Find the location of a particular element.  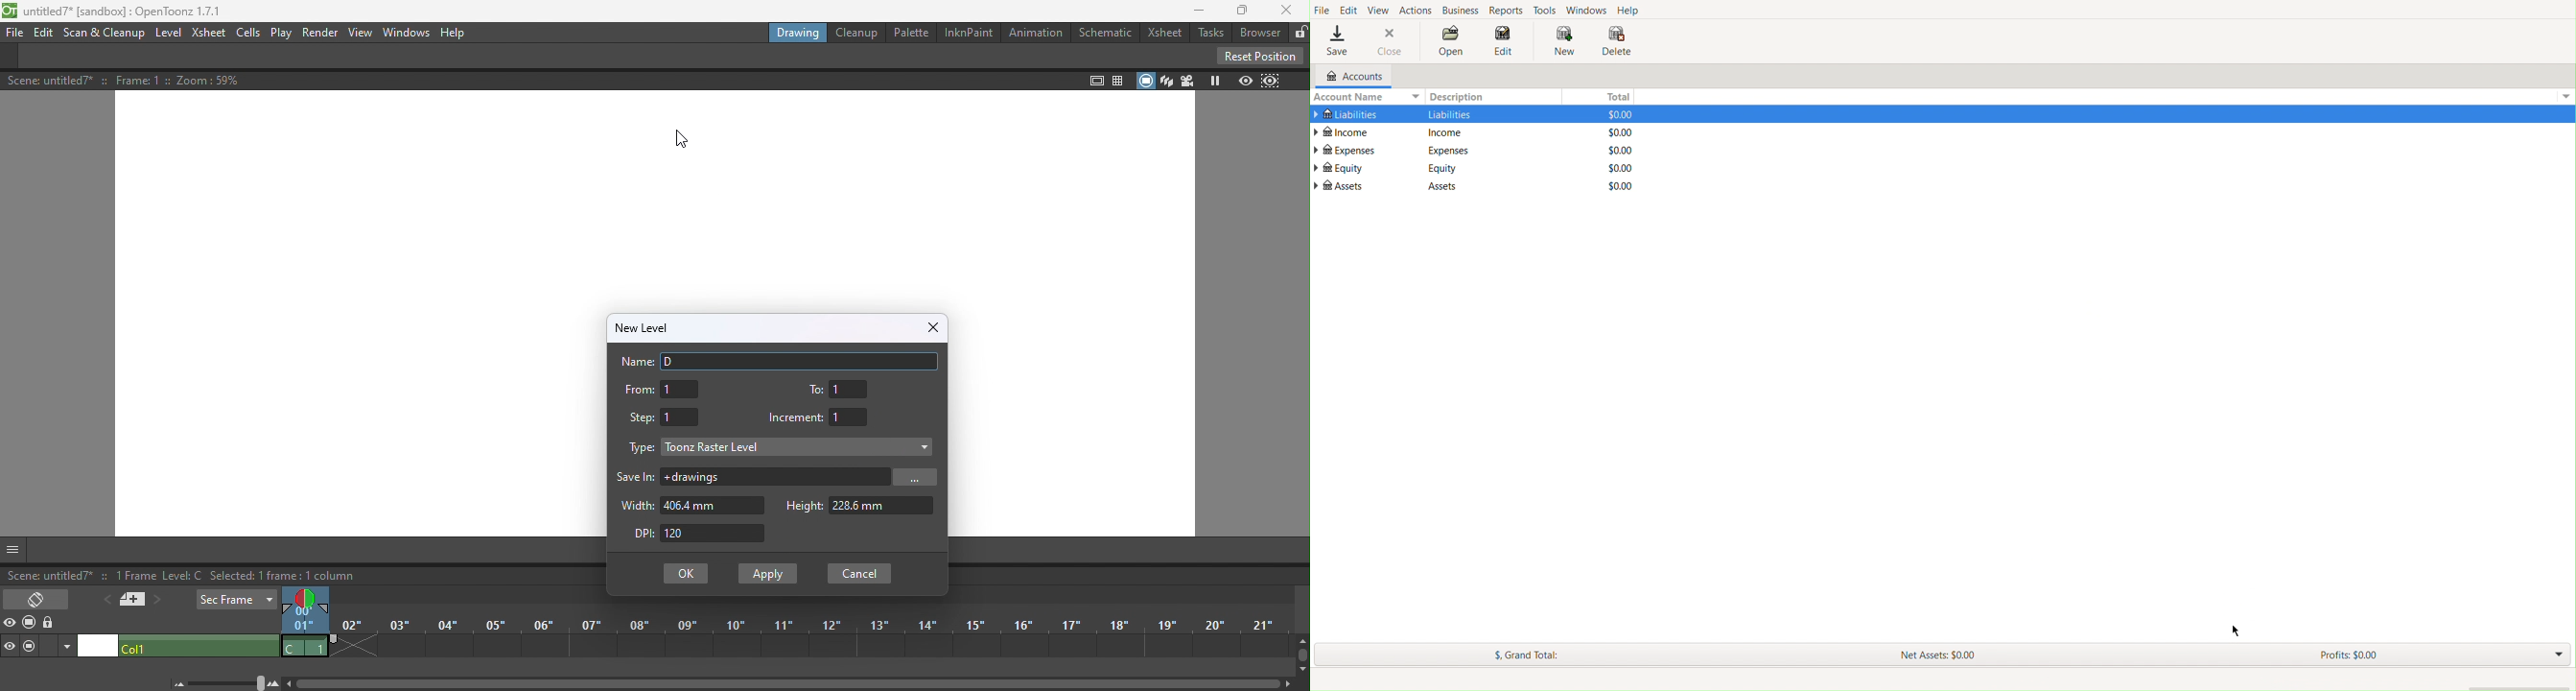

Save in is located at coordinates (637, 477).